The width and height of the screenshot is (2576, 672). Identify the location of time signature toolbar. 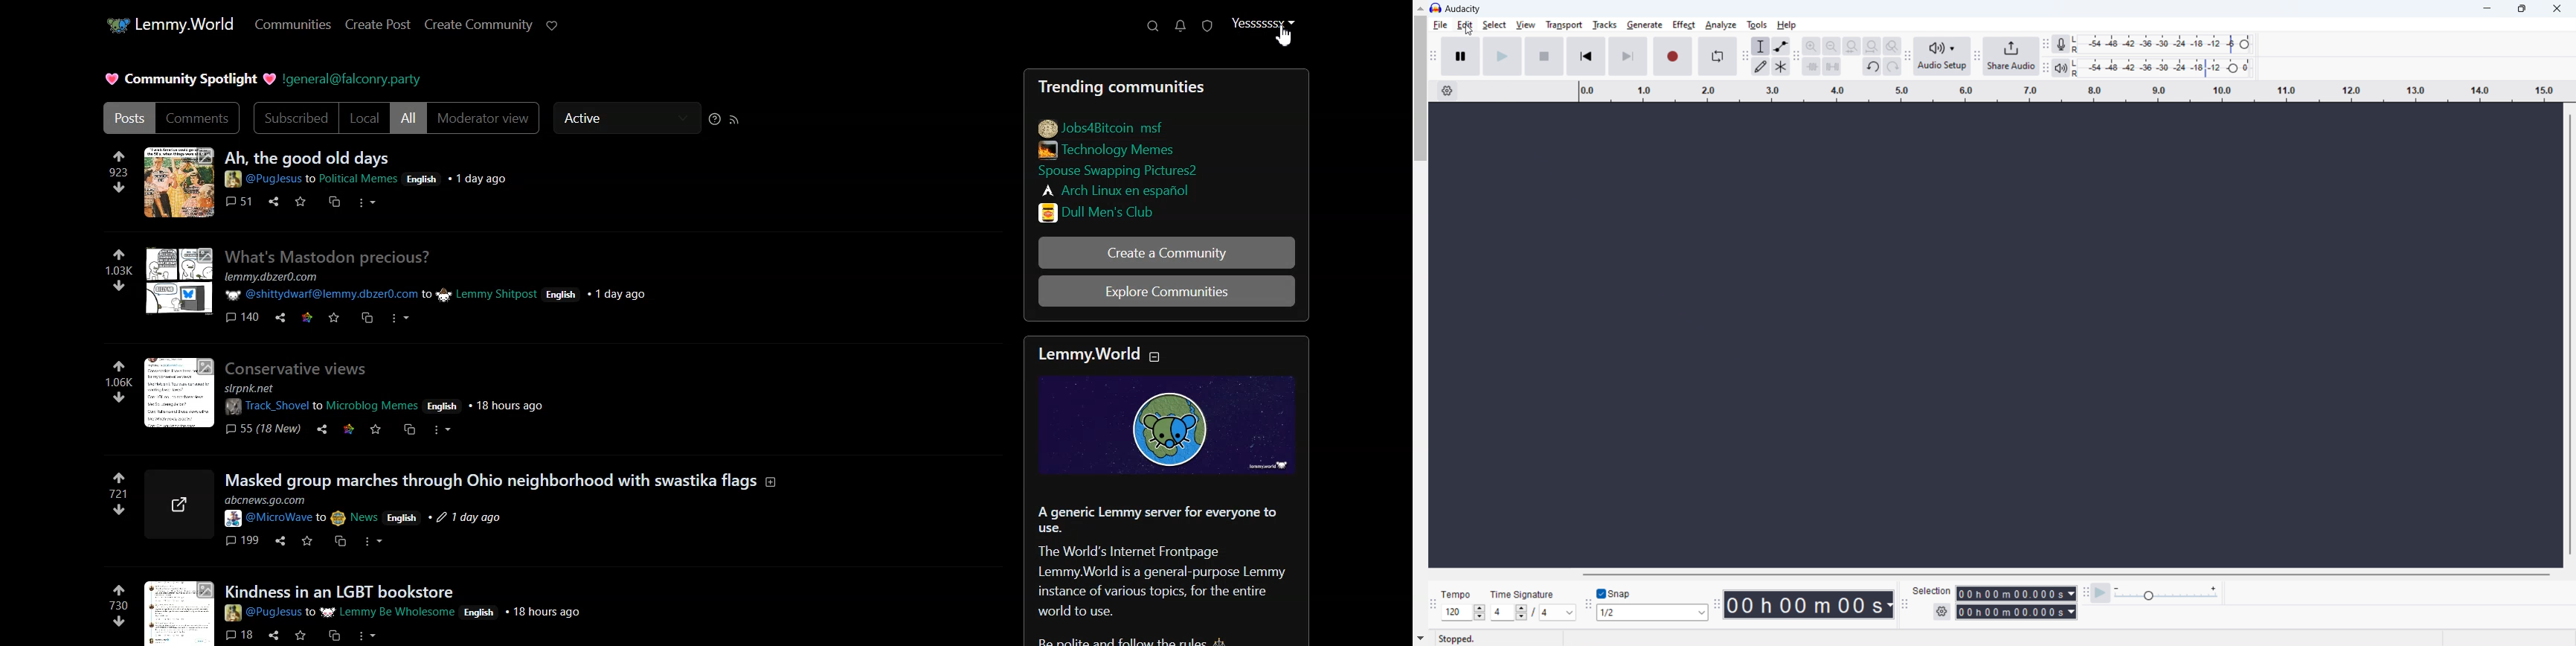
(1433, 605).